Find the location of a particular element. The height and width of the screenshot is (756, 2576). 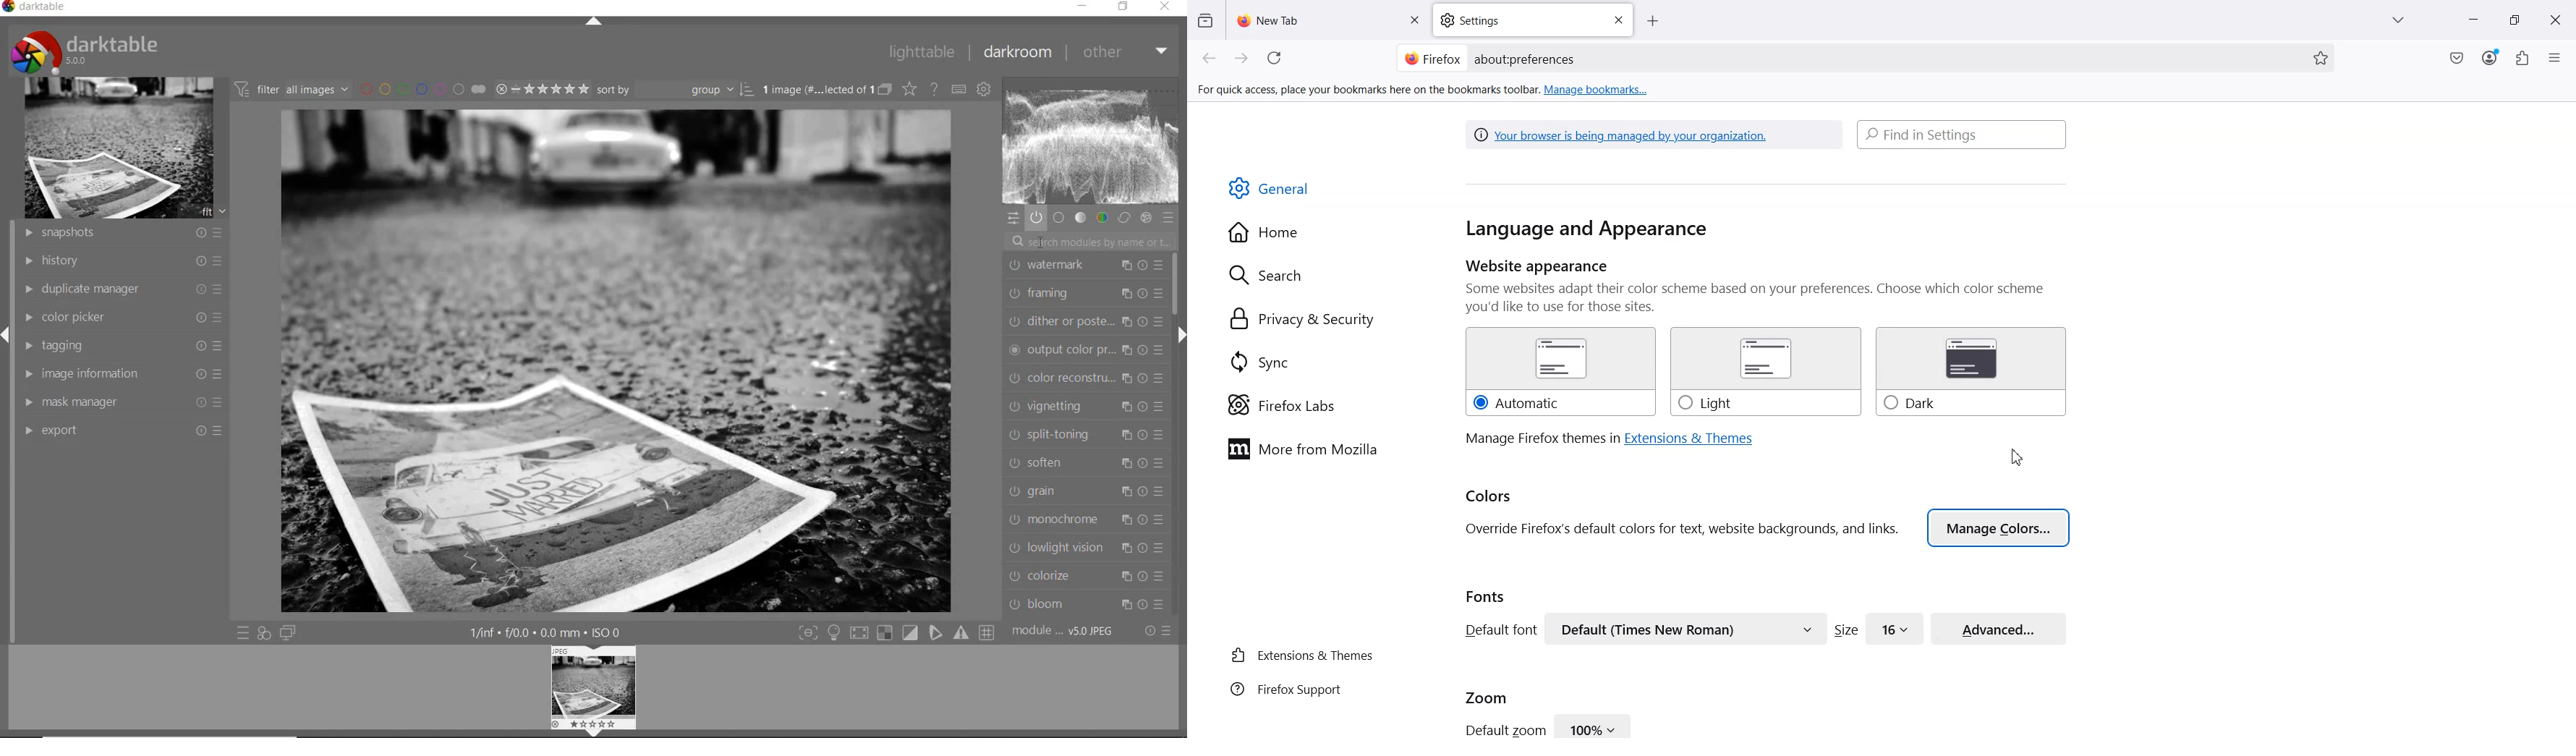

colorize is located at coordinates (1086, 577).